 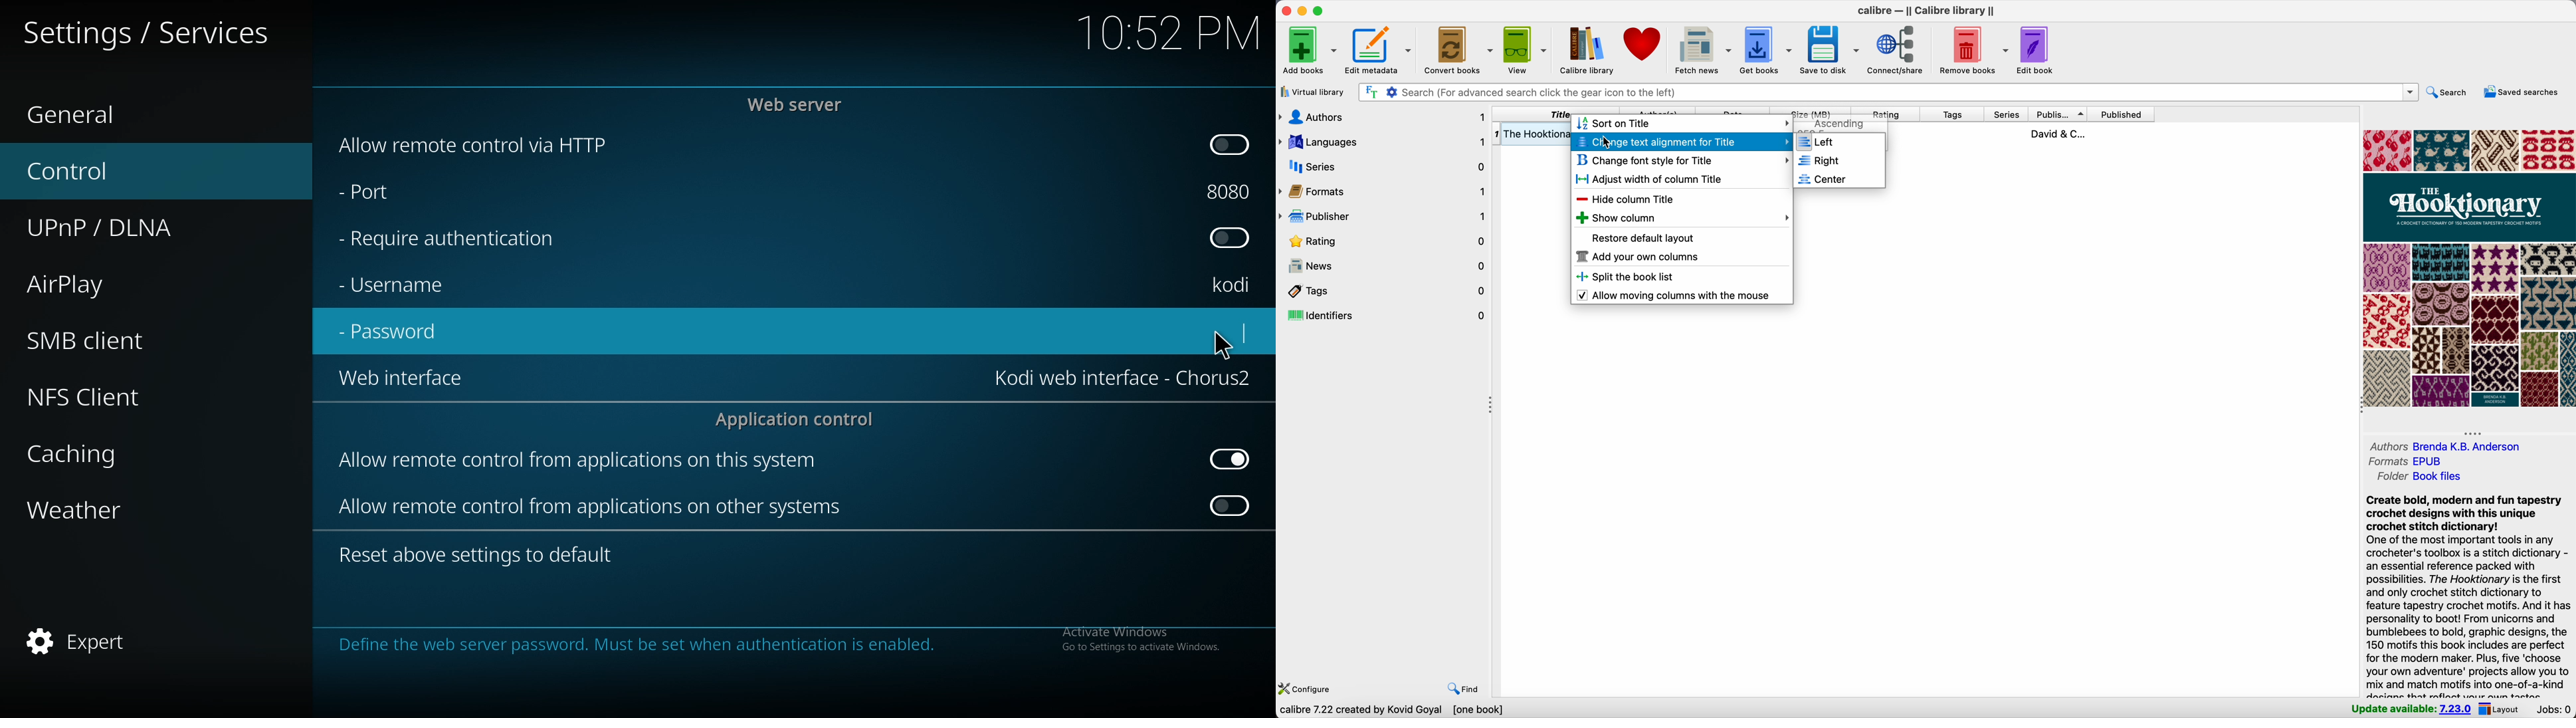 I want to click on info, so click(x=775, y=646).